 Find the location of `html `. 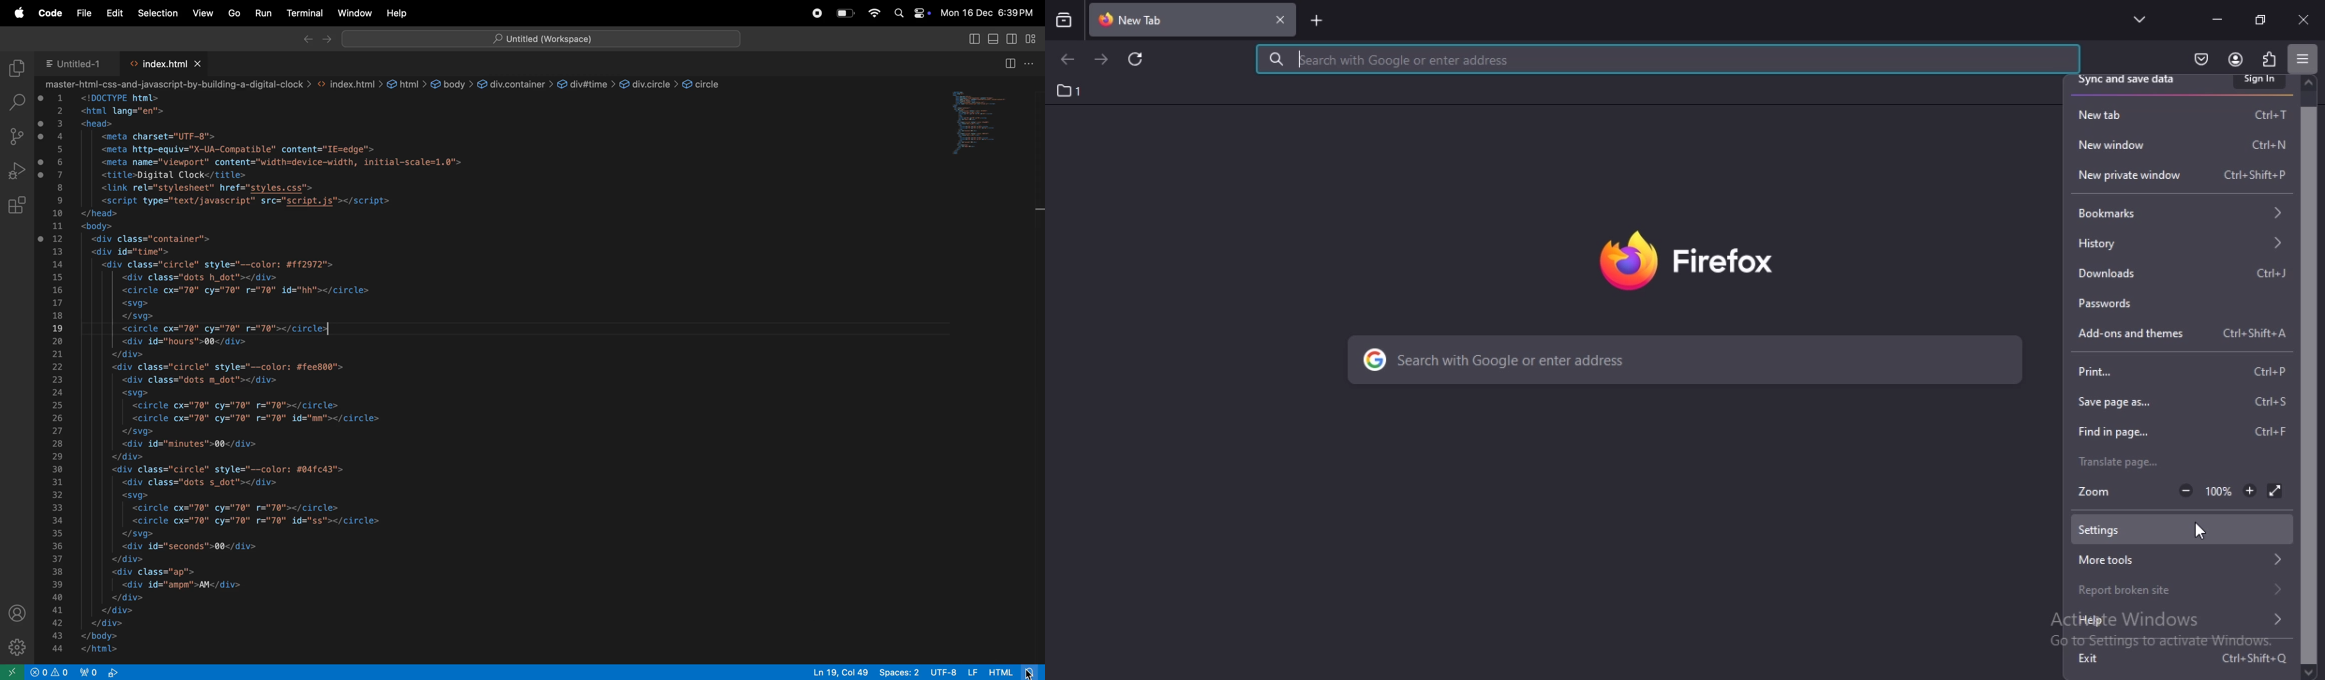

html  is located at coordinates (999, 671).